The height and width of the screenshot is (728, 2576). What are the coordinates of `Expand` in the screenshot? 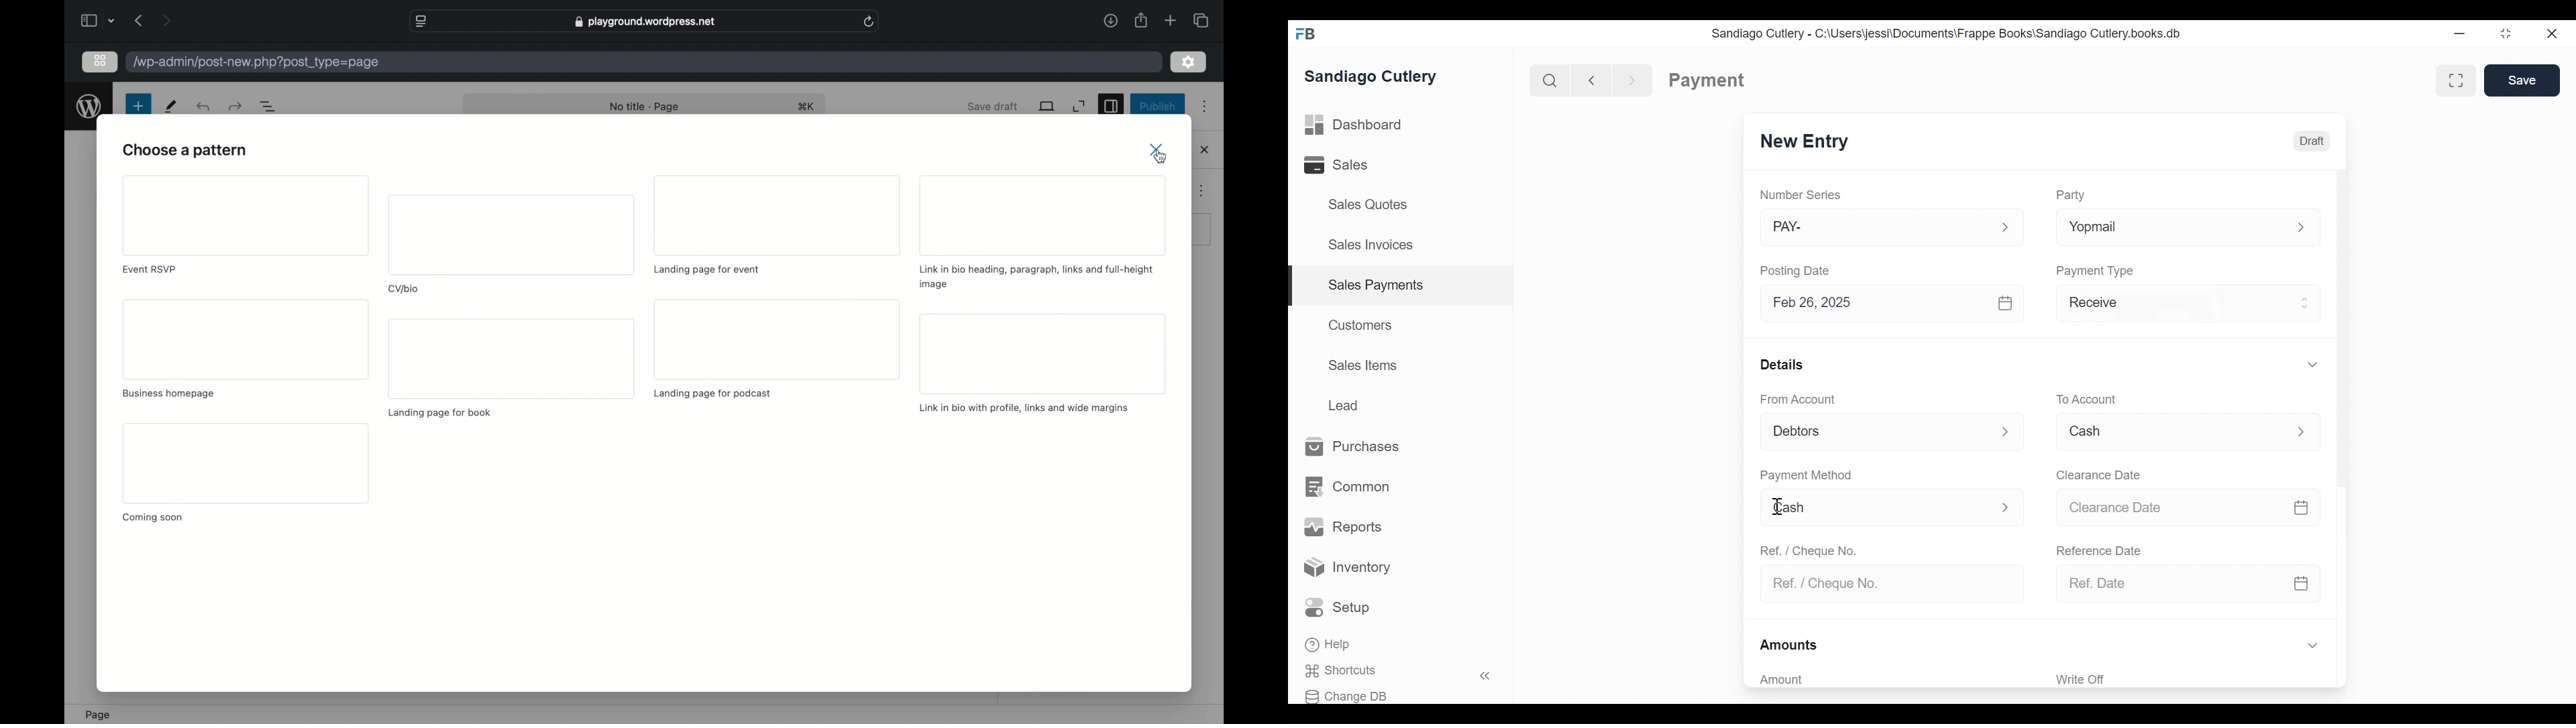 It's located at (2304, 432).